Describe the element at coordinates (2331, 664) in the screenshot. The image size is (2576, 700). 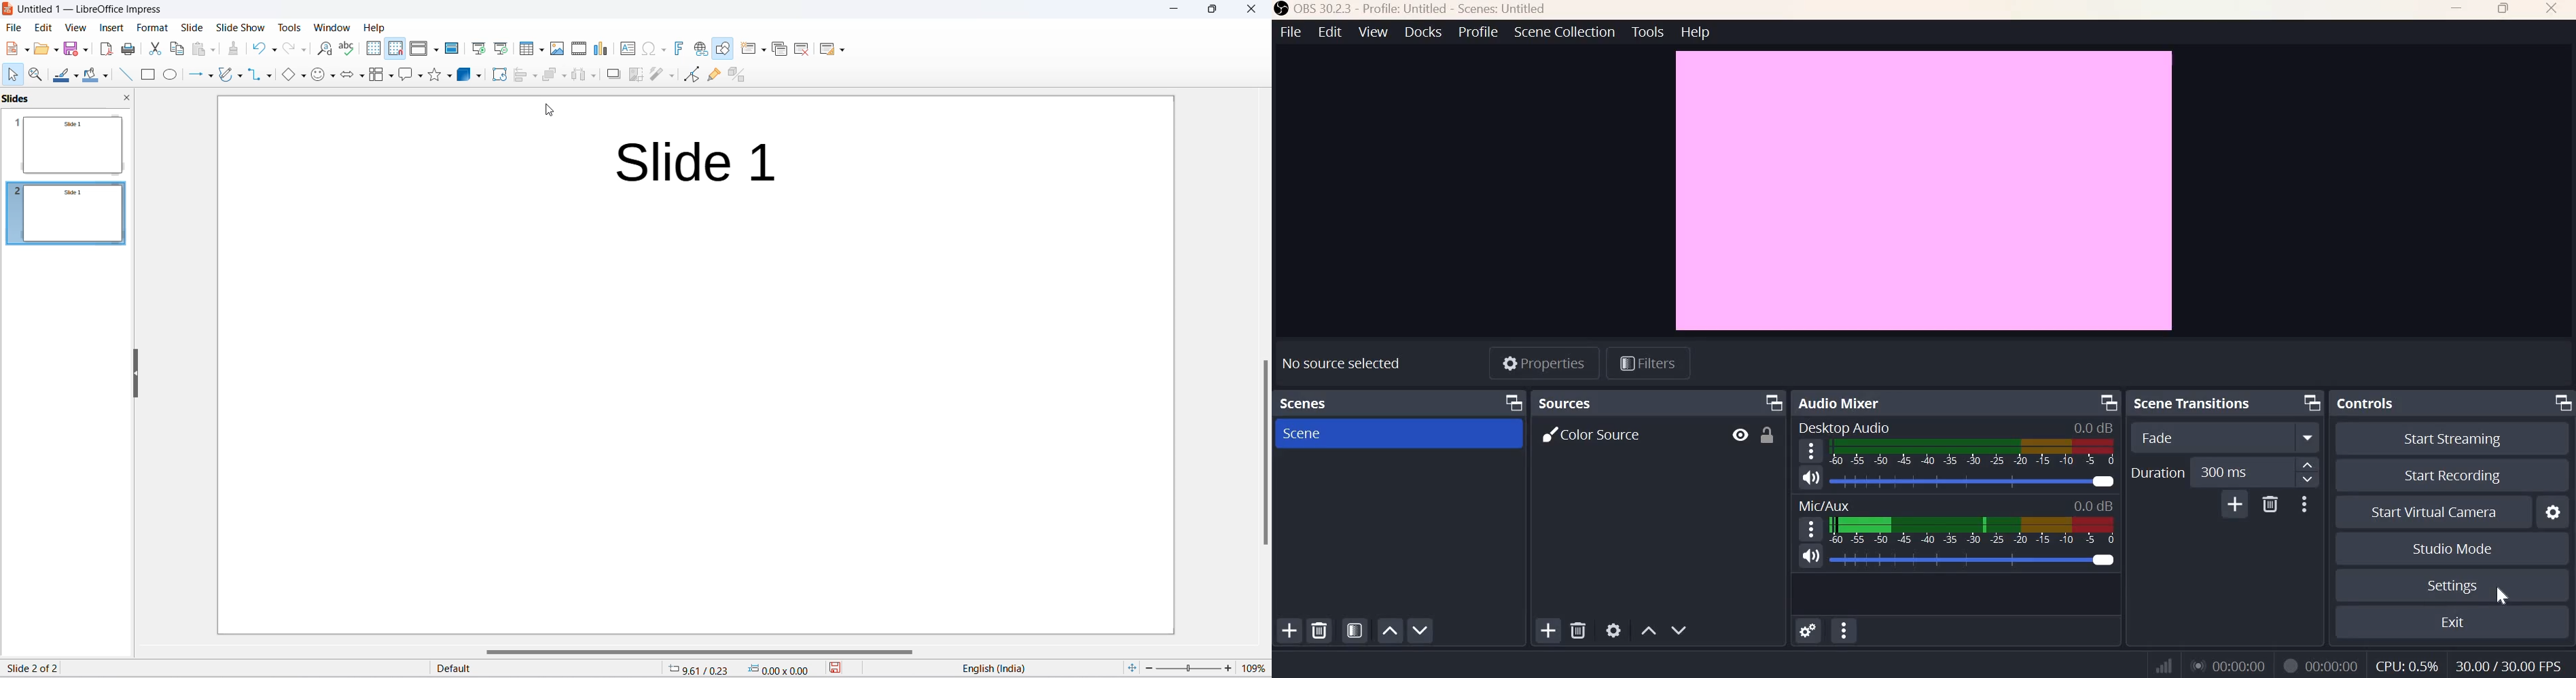
I see `Recording Timer` at that location.